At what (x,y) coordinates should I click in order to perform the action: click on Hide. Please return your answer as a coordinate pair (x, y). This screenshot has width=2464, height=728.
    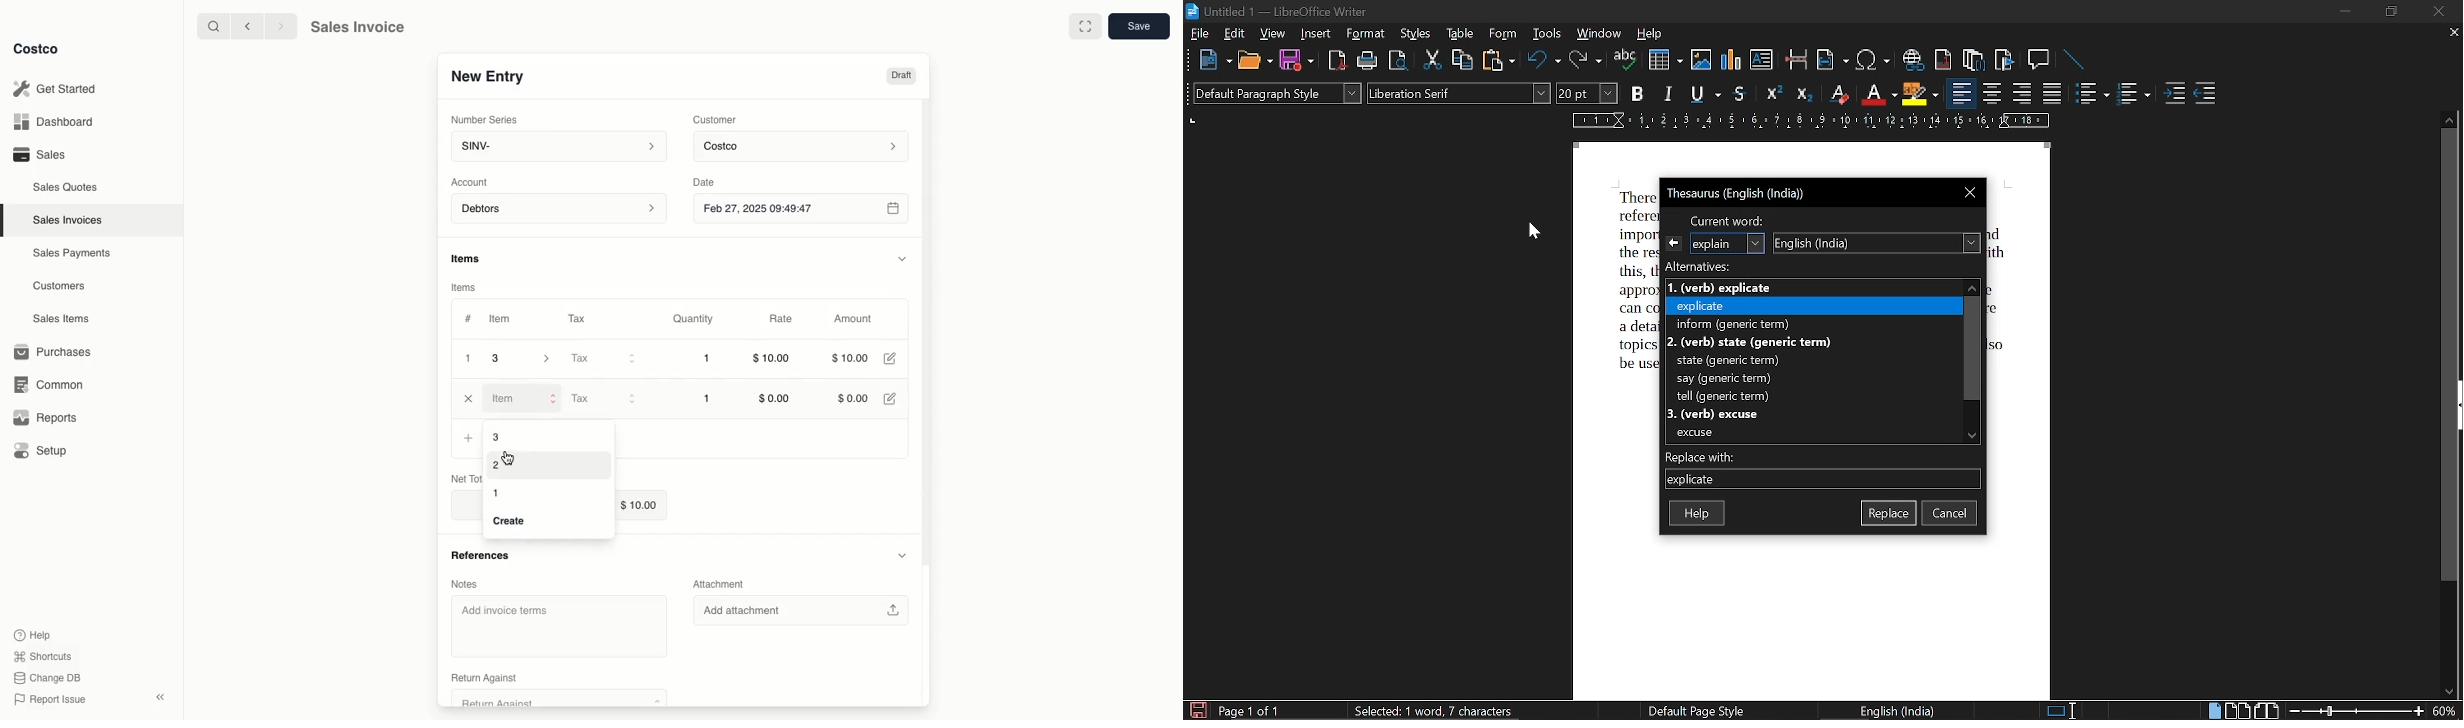
    Looking at the image, I should click on (902, 256).